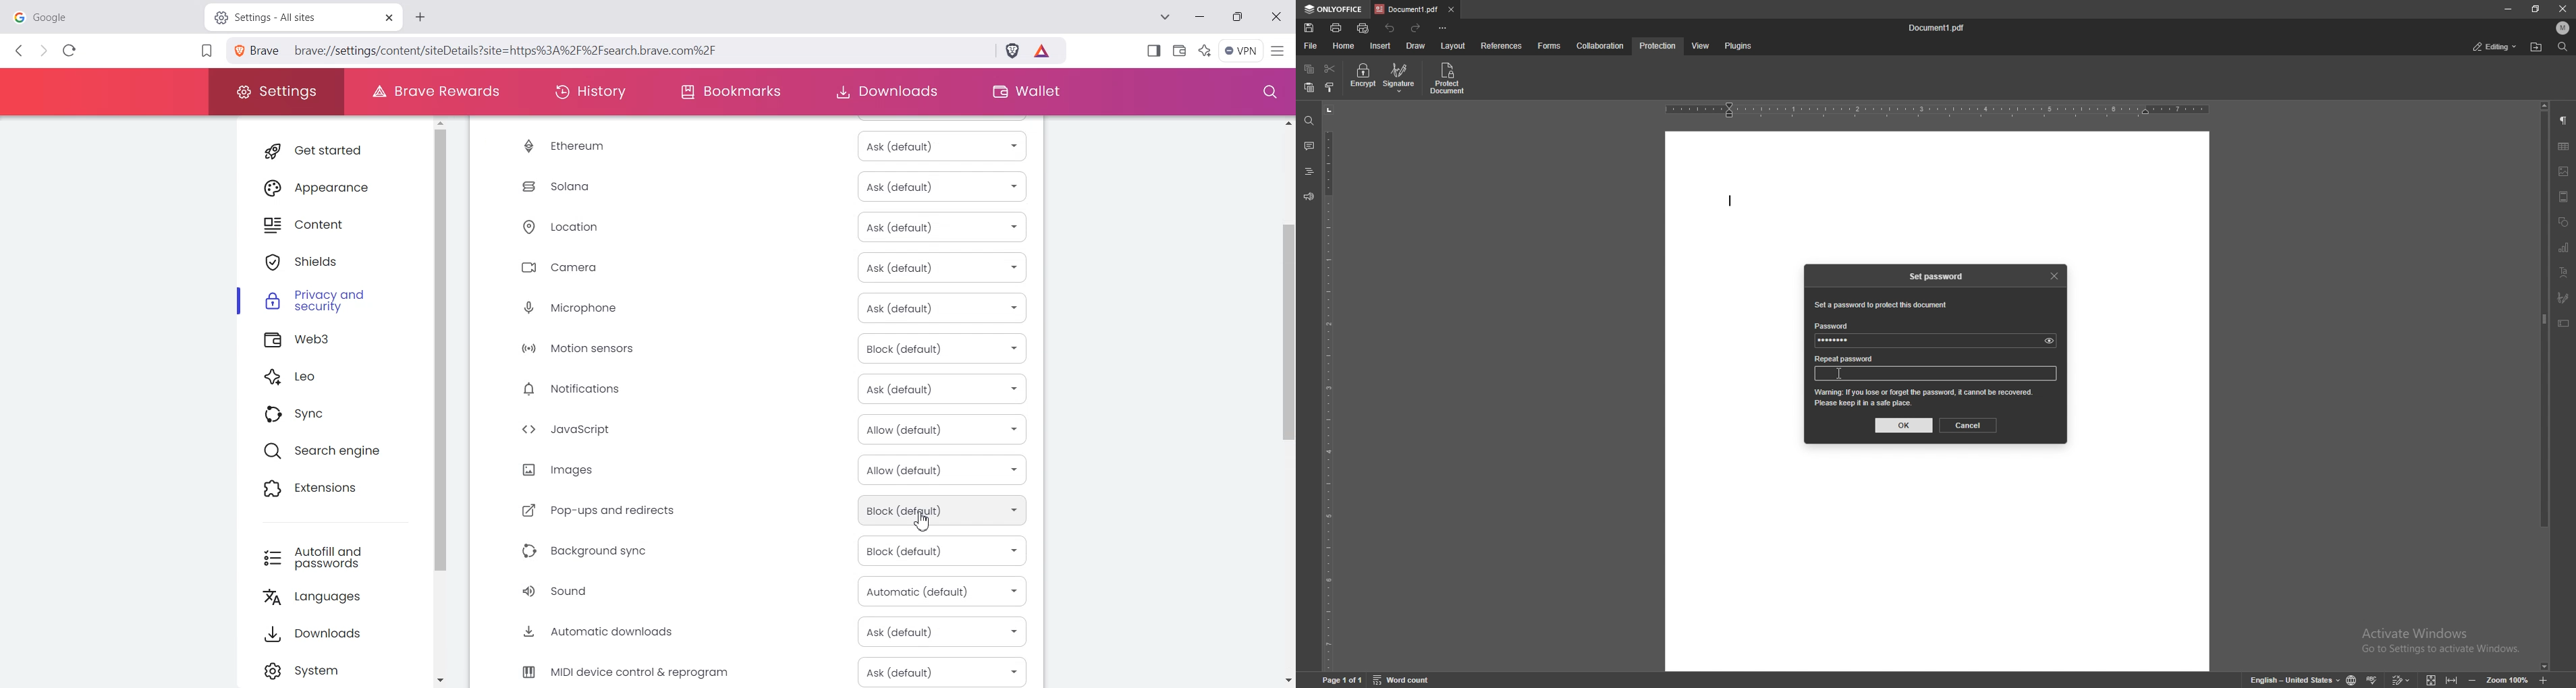 This screenshot has width=2576, height=700. Describe the element at coordinates (1501, 47) in the screenshot. I see `references` at that location.